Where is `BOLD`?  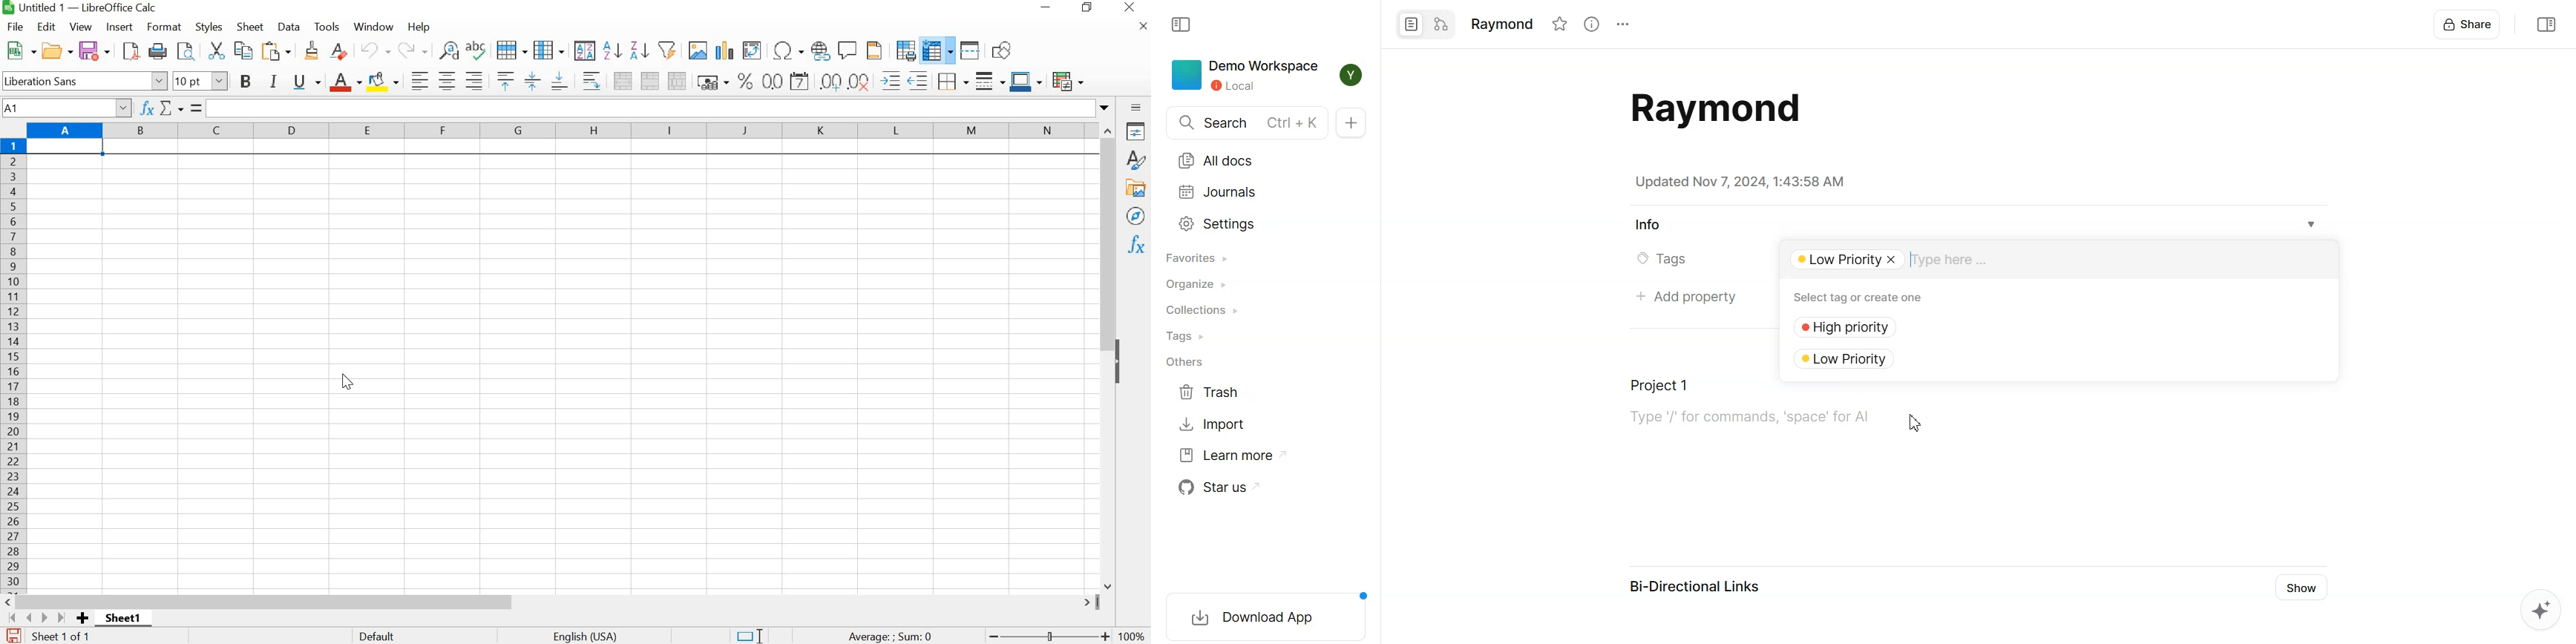
BOLD is located at coordinates (248, 82).